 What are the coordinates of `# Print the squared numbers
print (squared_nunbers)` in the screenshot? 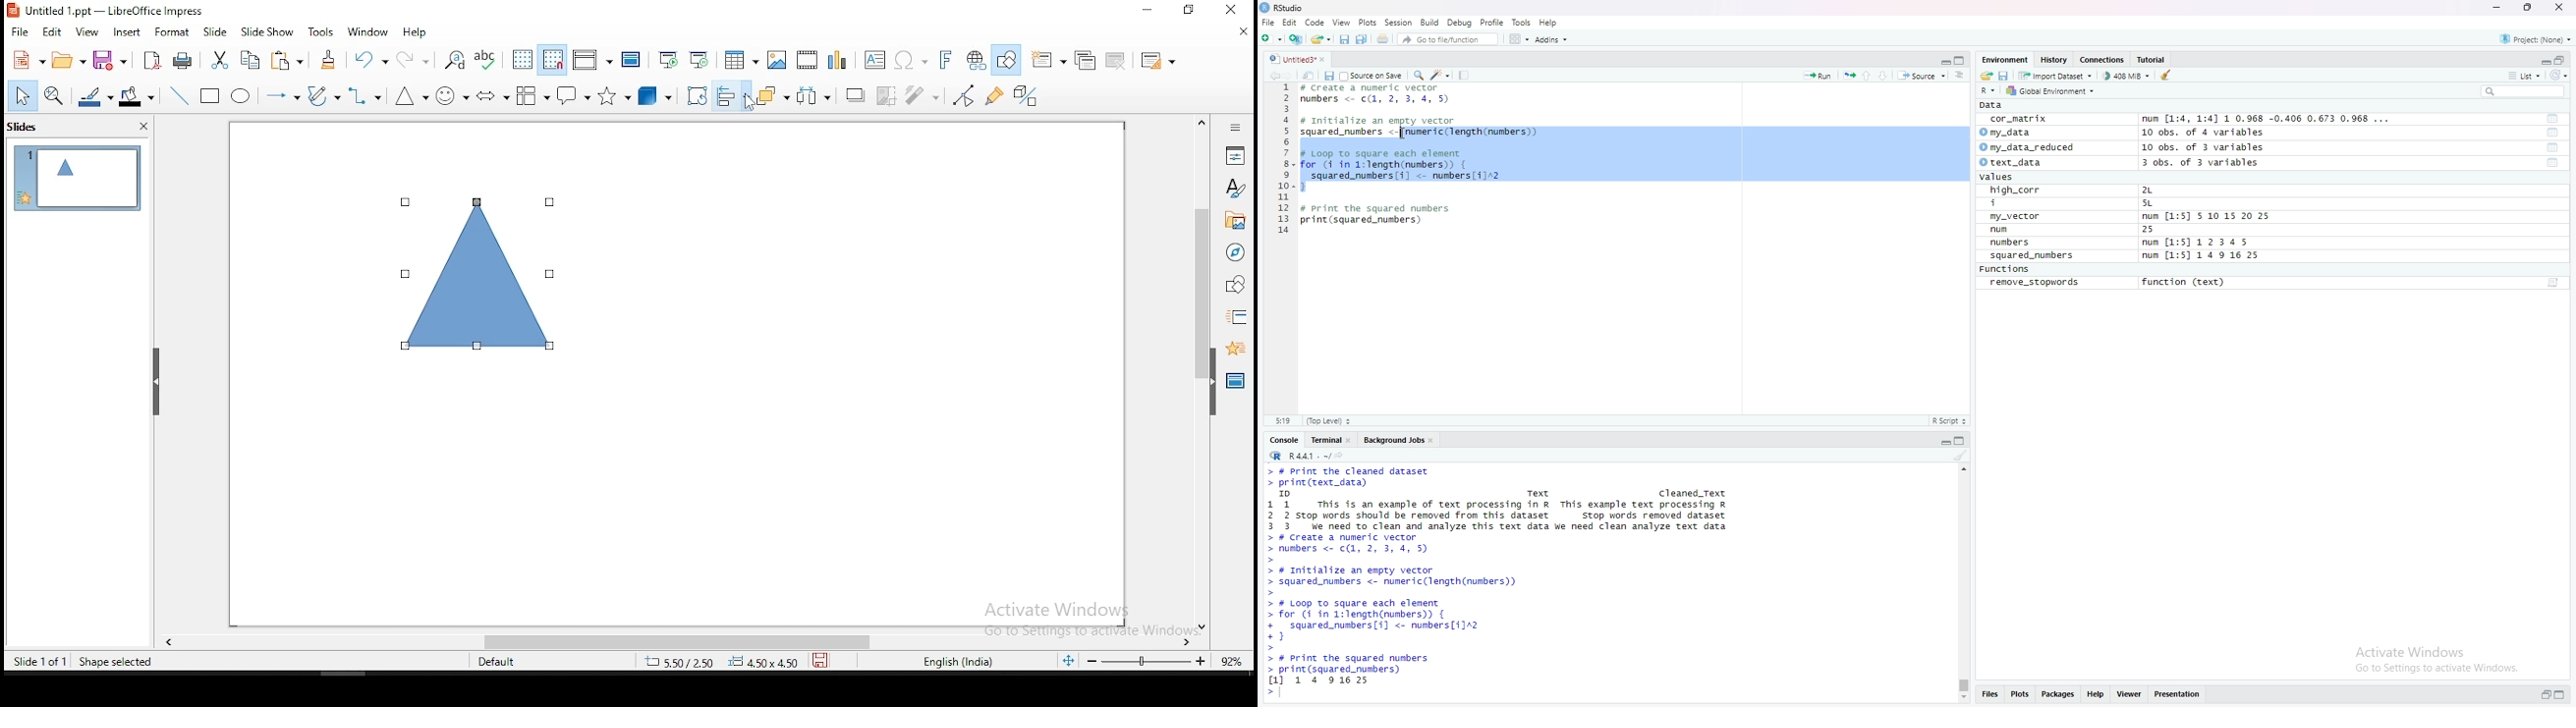 It's located at (1377, 218).